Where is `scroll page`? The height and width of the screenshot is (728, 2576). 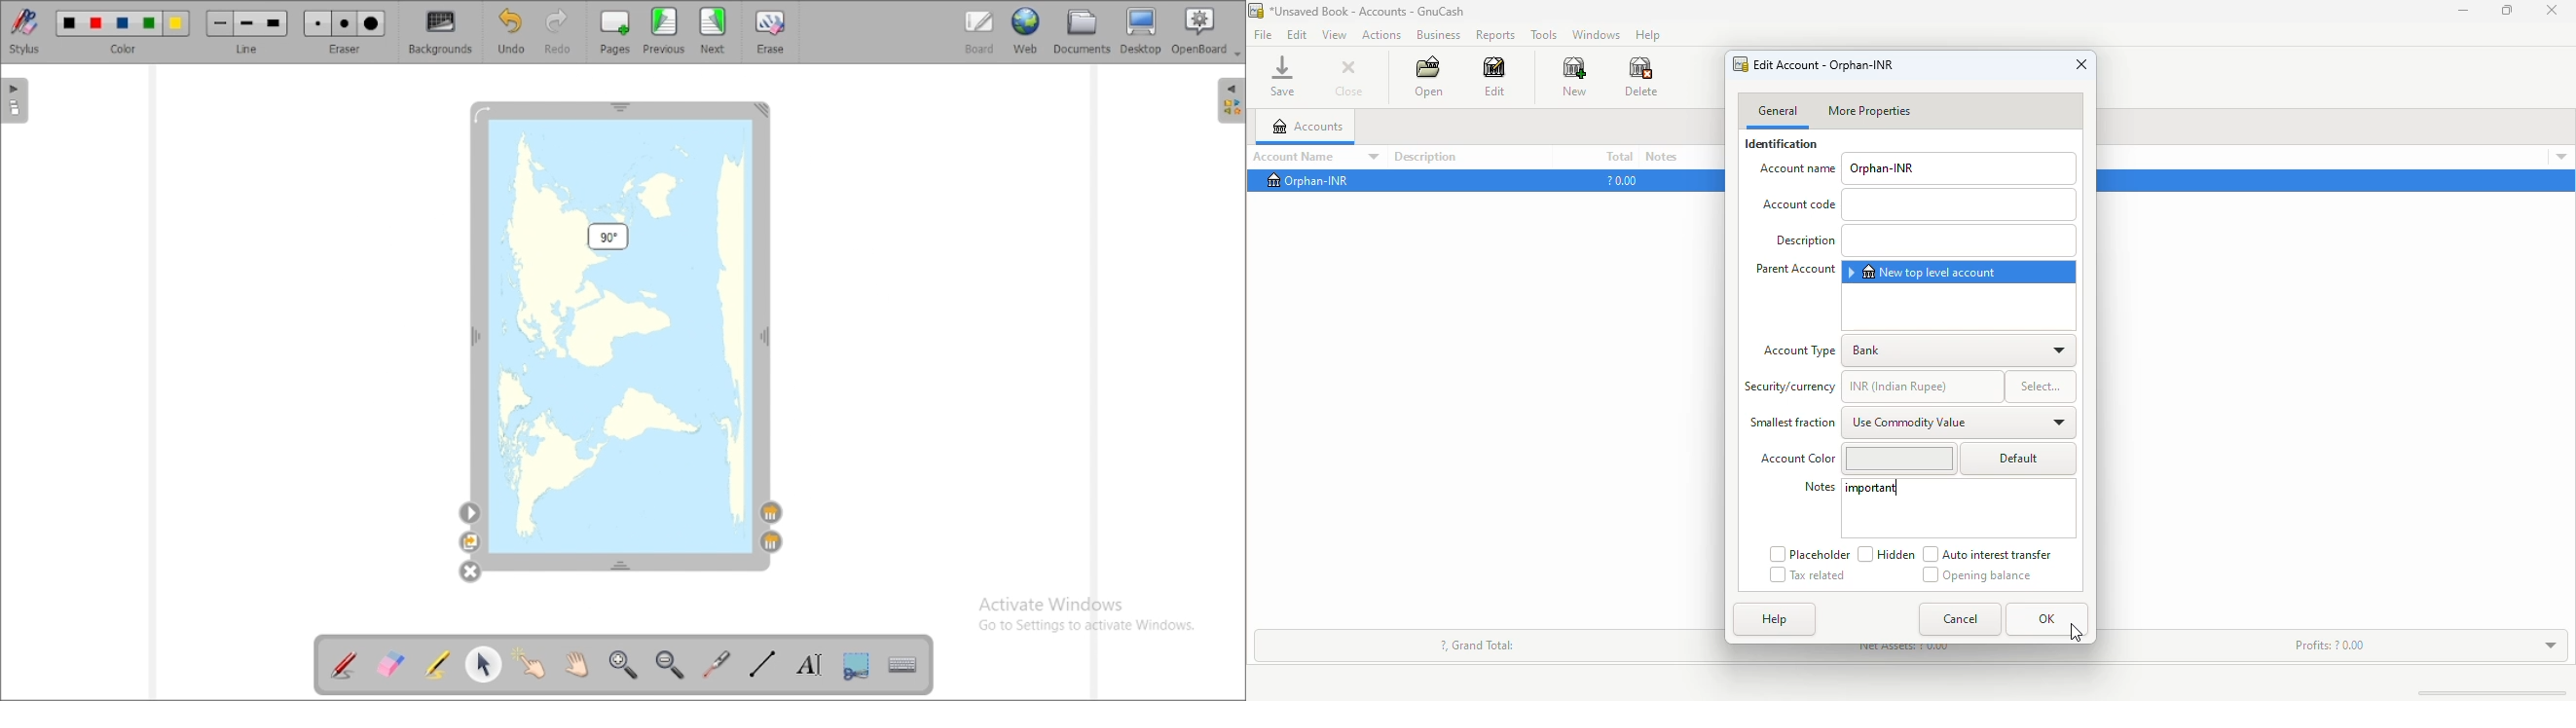 scroll page is located at coordinates (576, 663).